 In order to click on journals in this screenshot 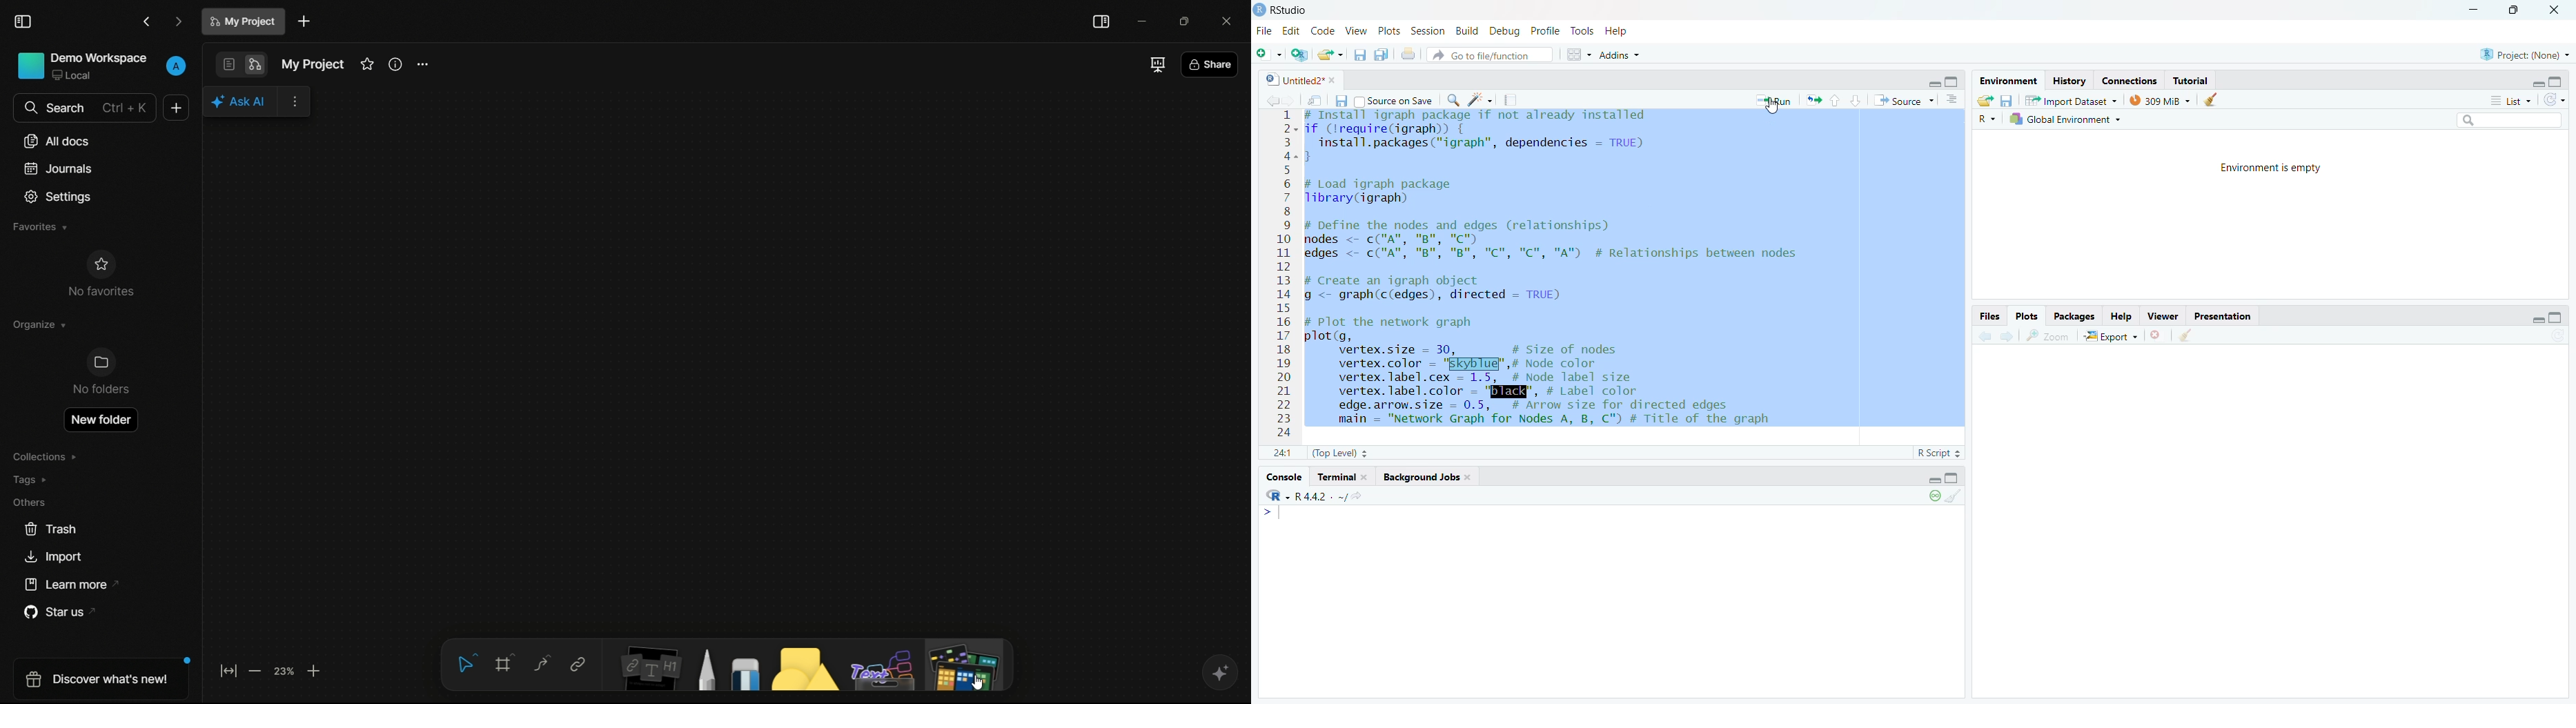, I will do `click(59, 169)`.